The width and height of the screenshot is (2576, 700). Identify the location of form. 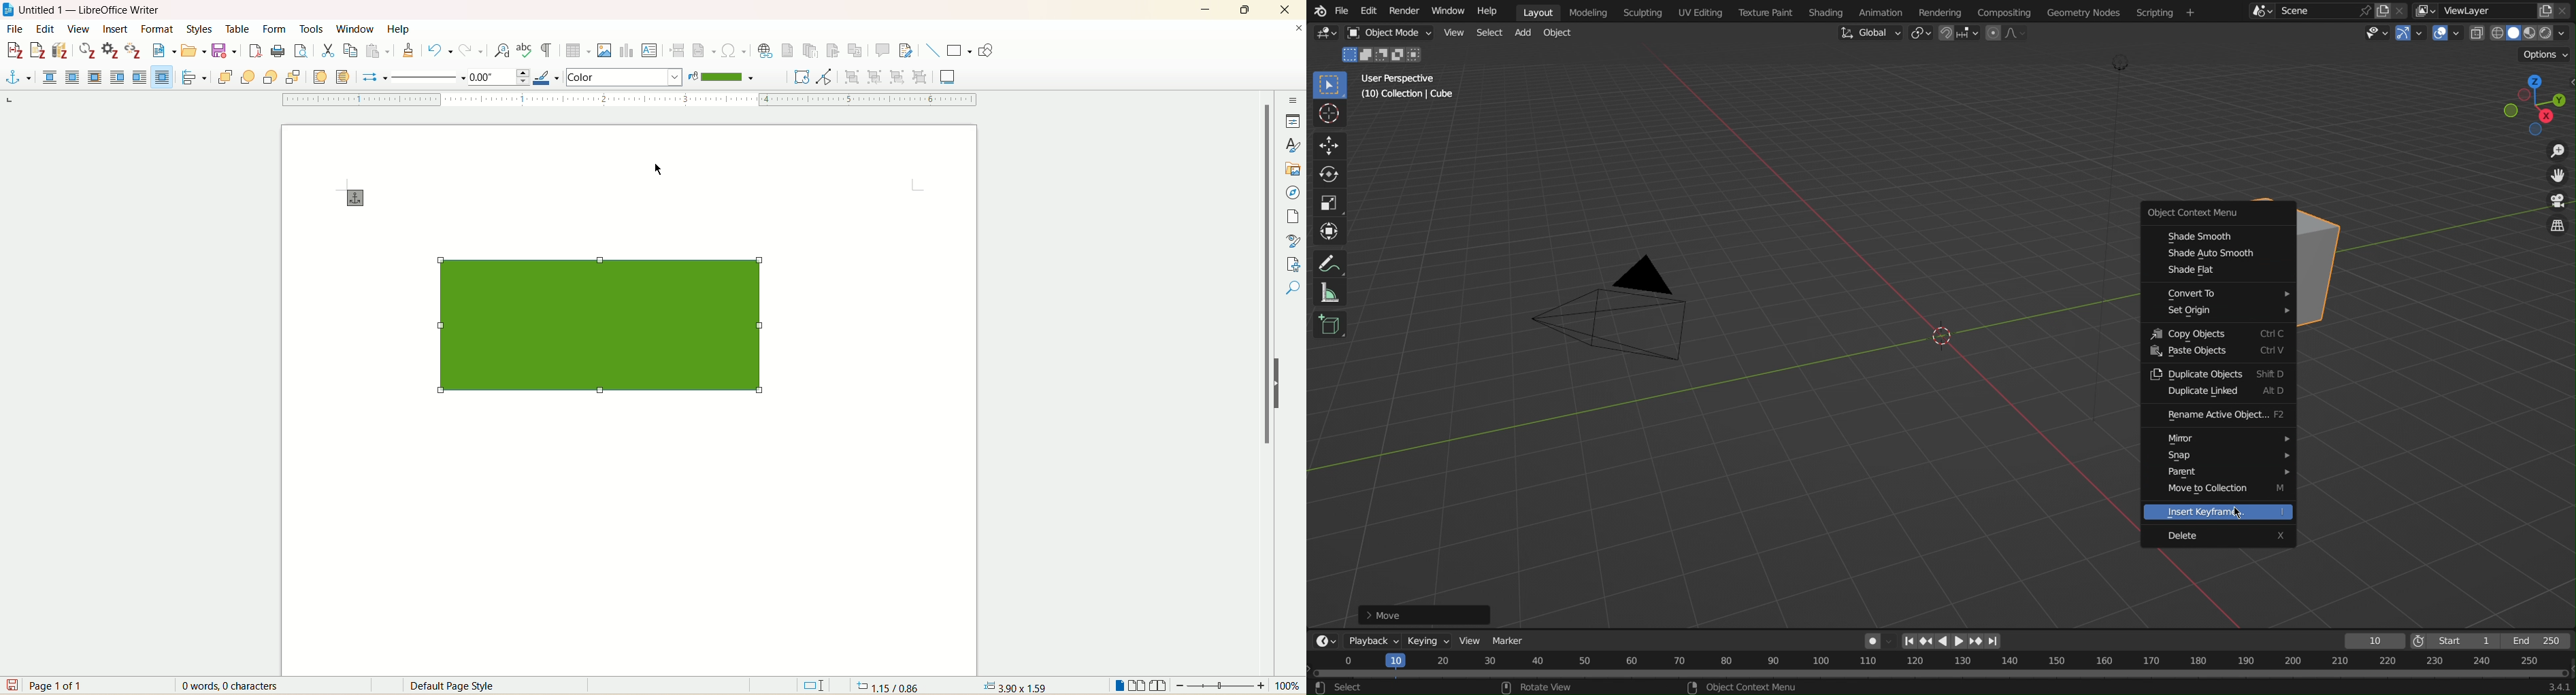
(276, 29).